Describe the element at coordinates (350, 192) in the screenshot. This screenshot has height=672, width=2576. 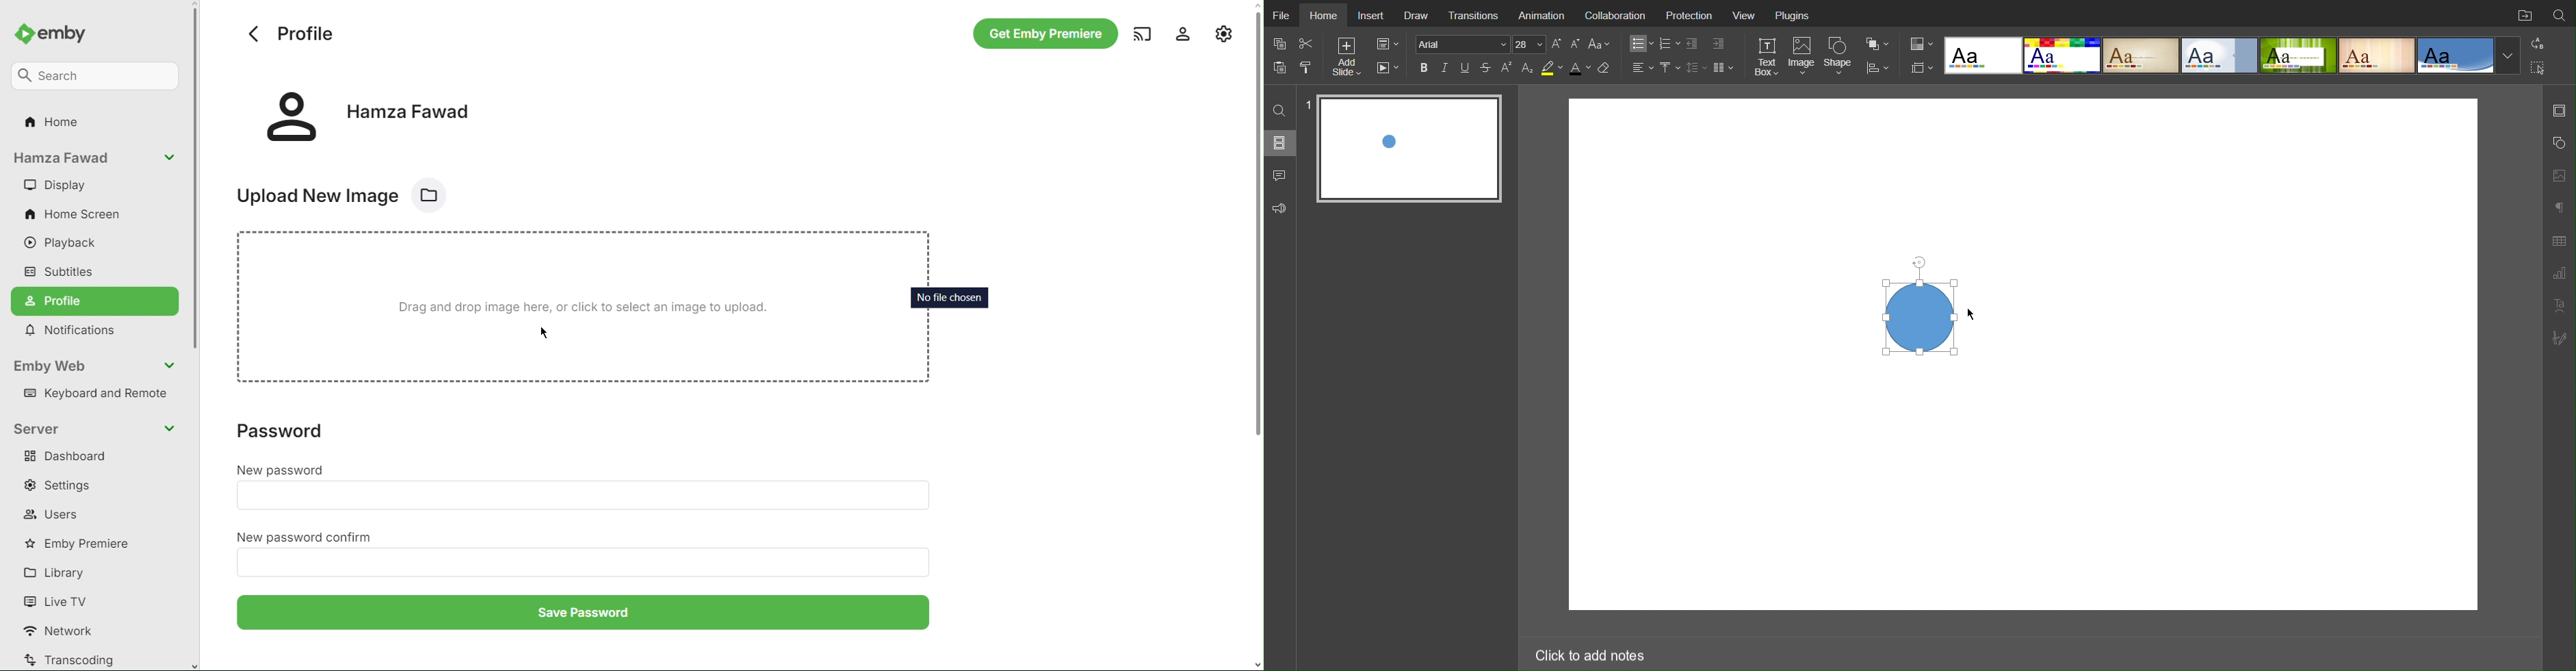
I see `Upload New Image` at that location.